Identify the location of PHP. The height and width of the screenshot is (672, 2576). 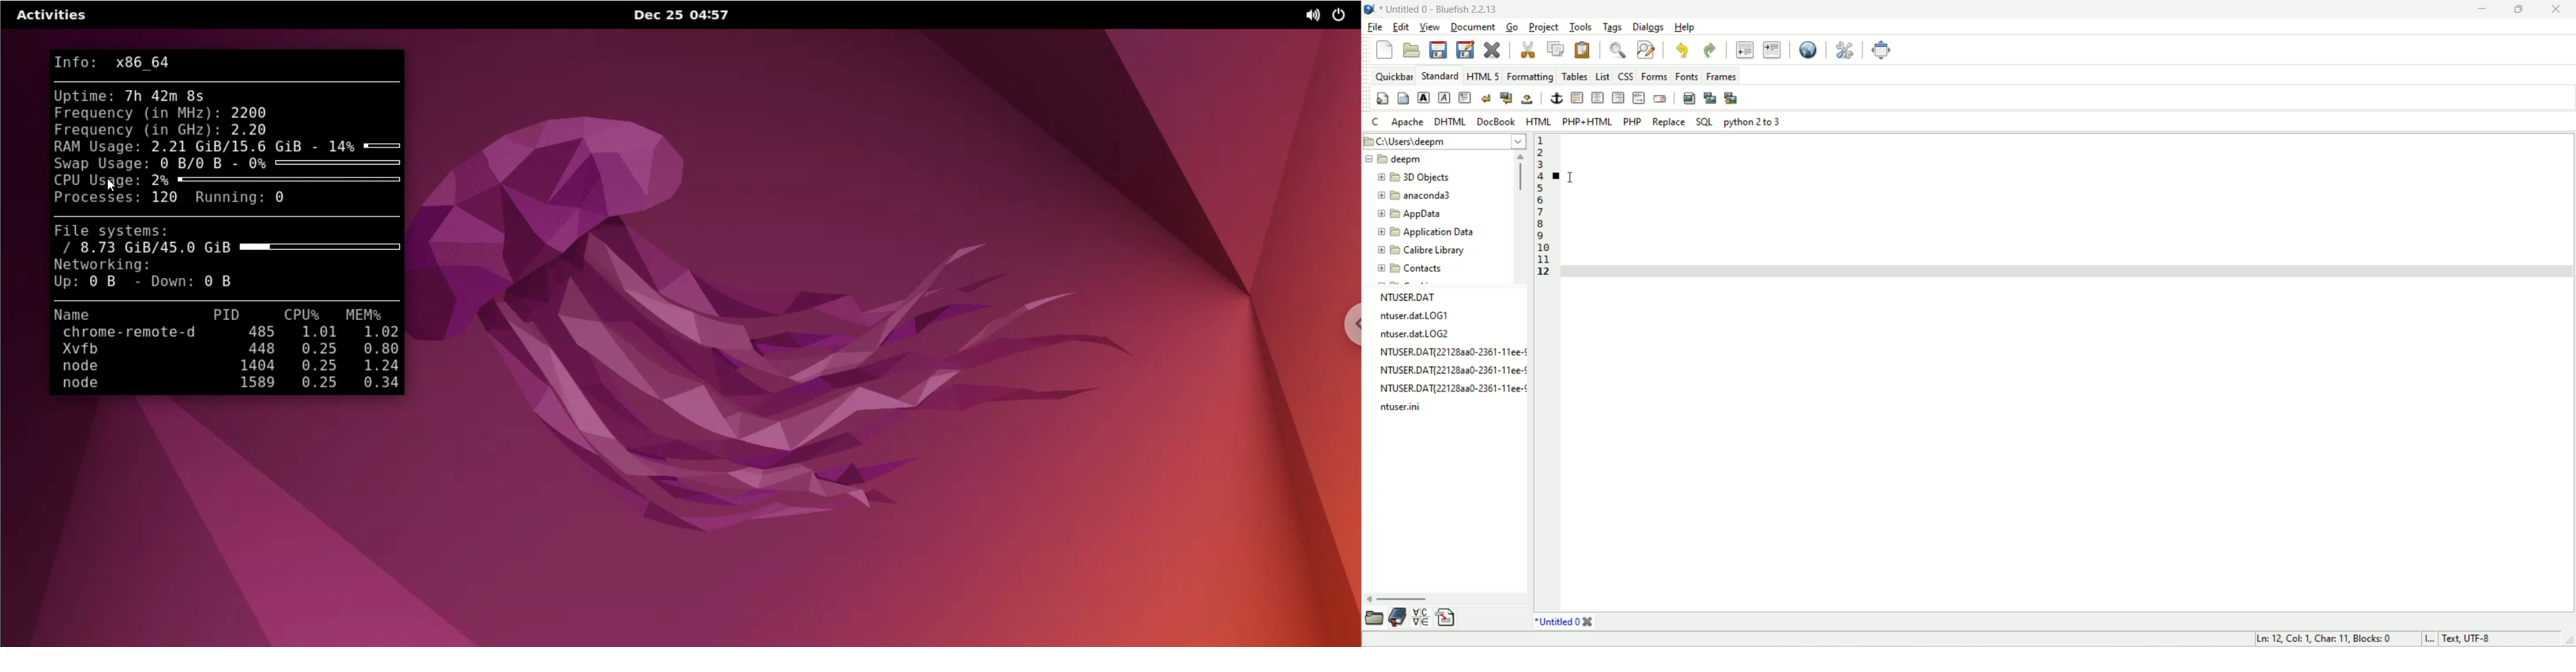
(1632, 122).